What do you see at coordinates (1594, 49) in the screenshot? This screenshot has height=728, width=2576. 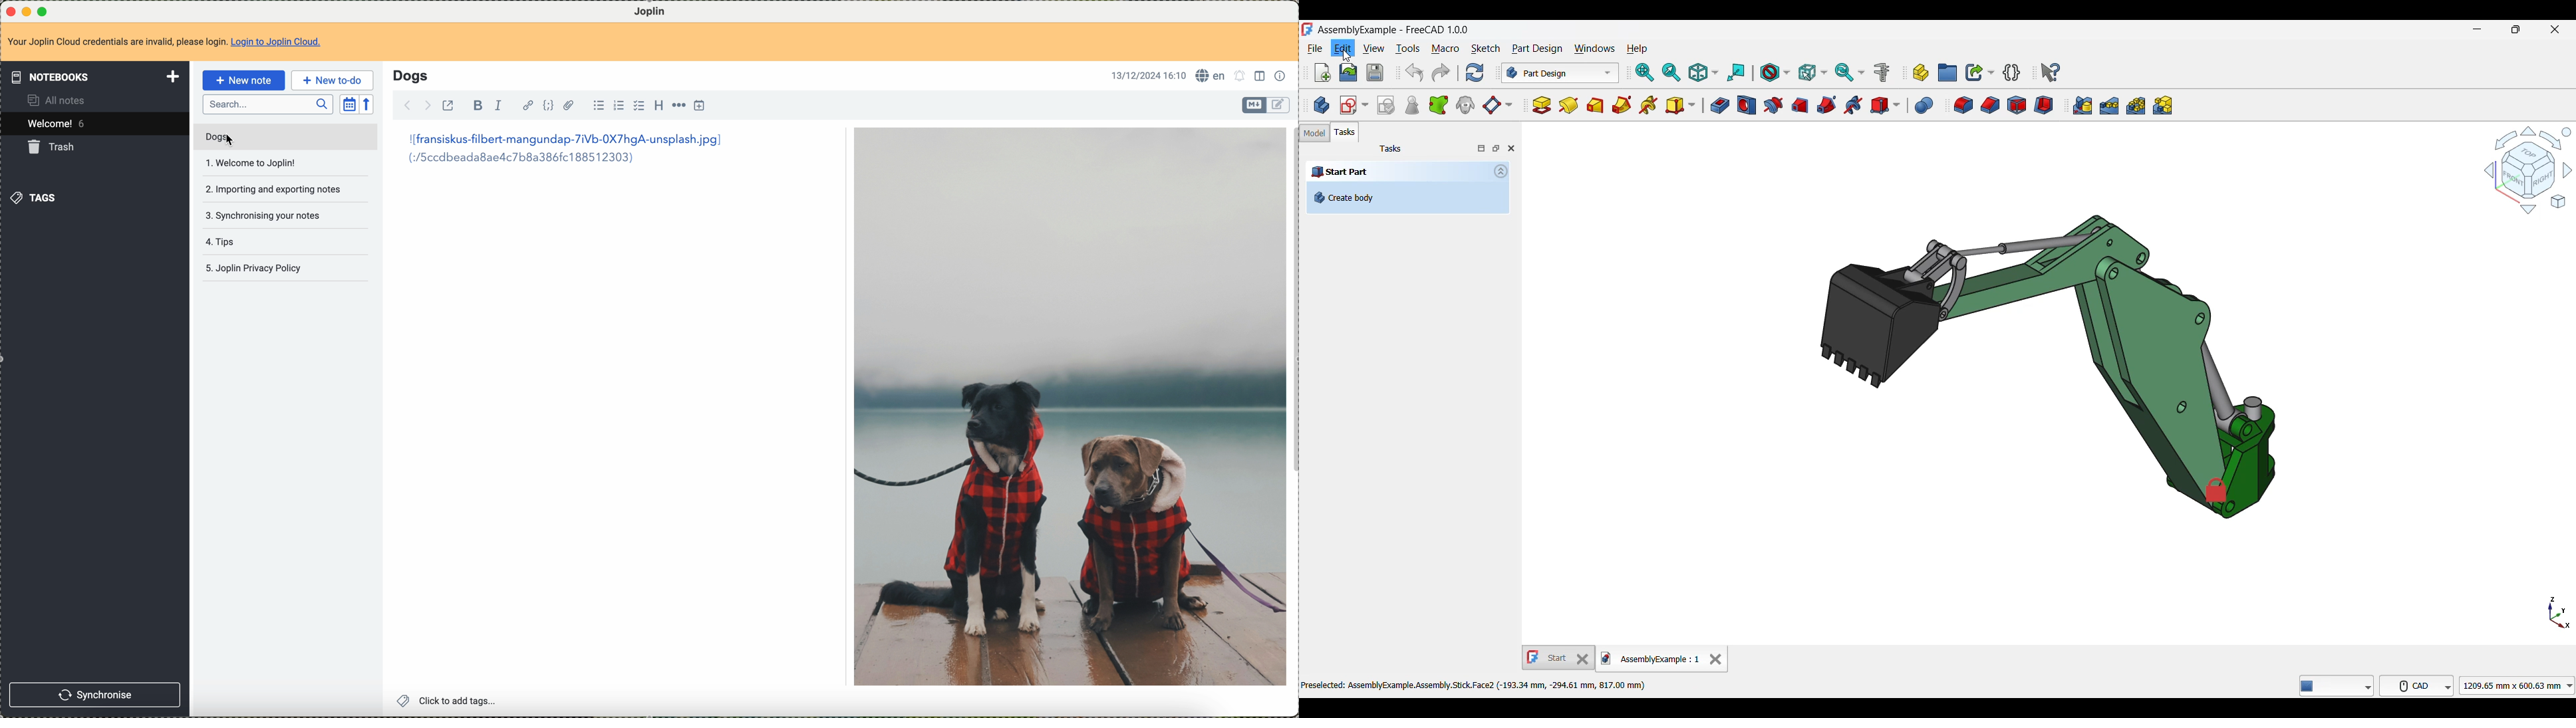 I see `Windows menu` at bounding box center [1594, 49].